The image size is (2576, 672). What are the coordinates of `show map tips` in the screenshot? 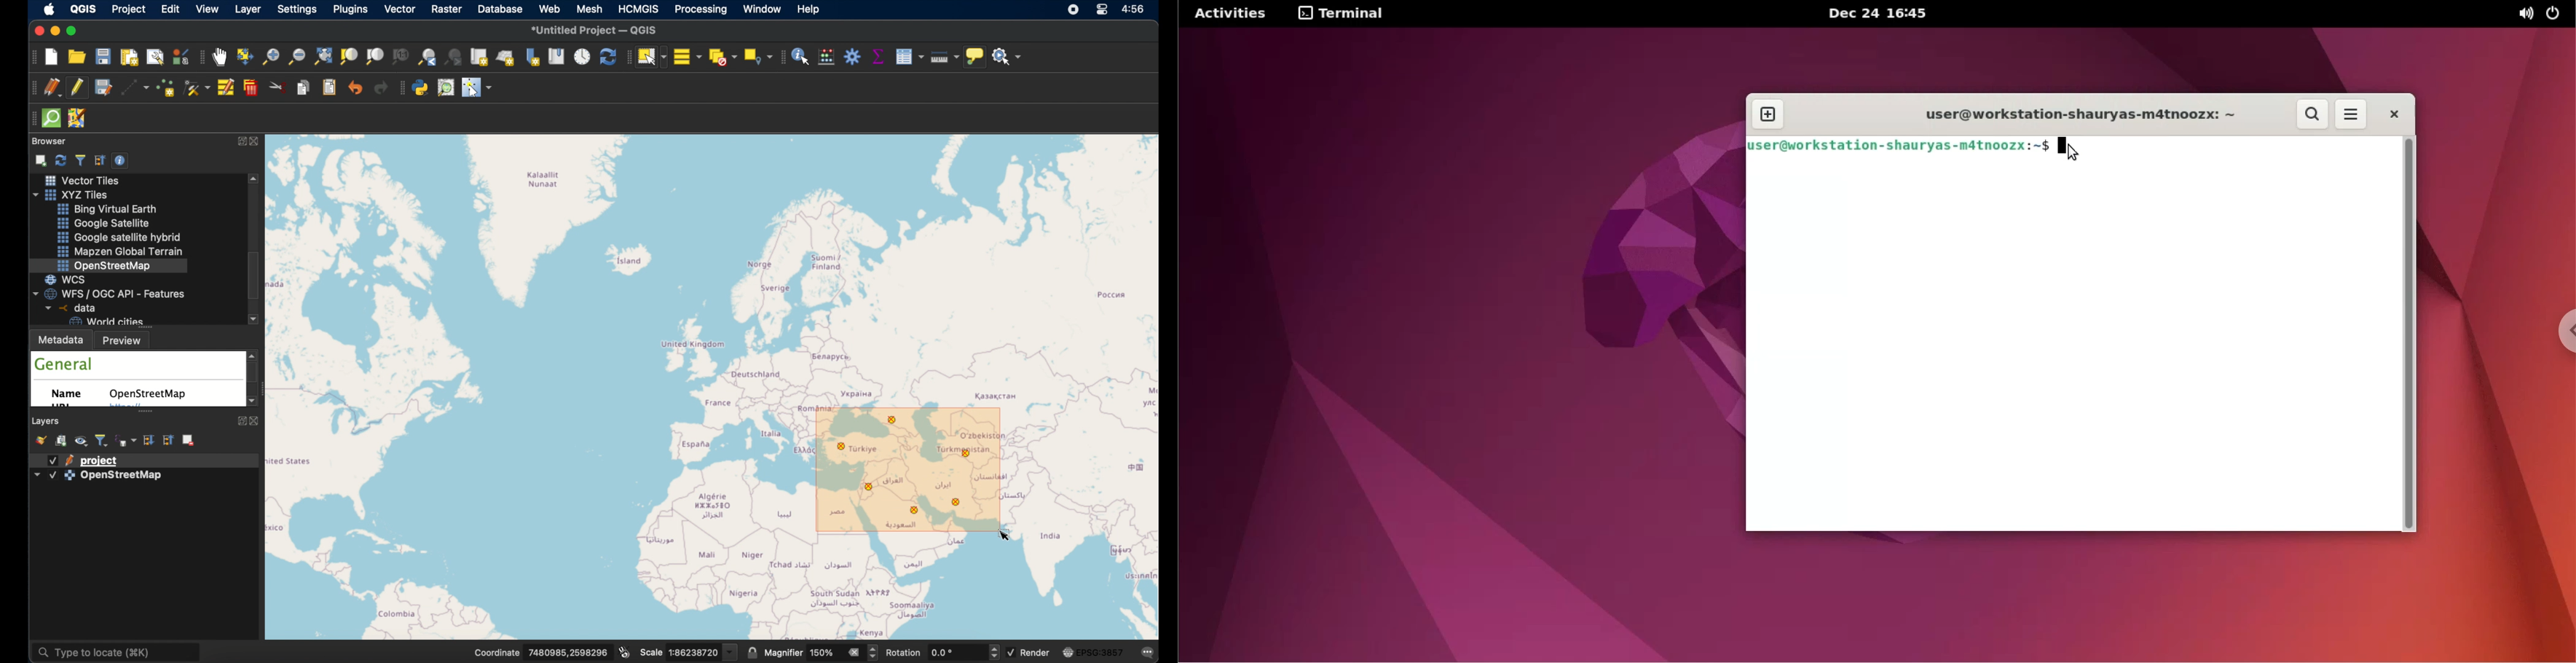 It's located at (975, 58).